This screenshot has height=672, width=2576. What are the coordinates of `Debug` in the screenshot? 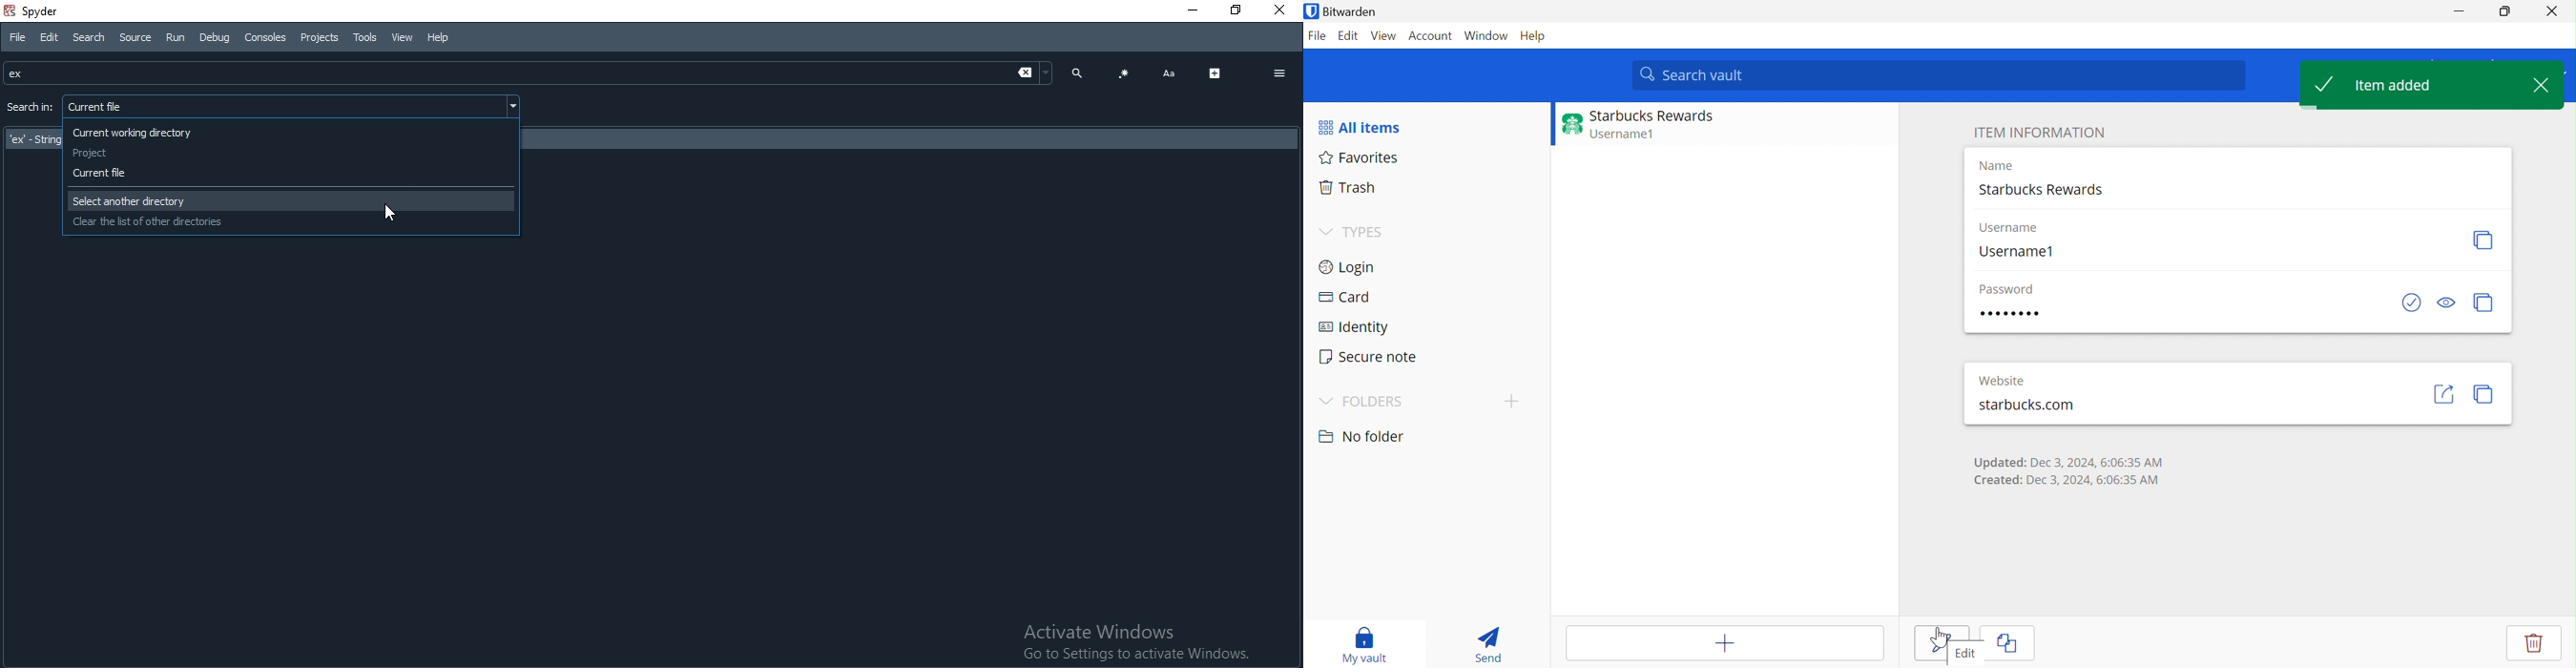 It's located at (216, 37).